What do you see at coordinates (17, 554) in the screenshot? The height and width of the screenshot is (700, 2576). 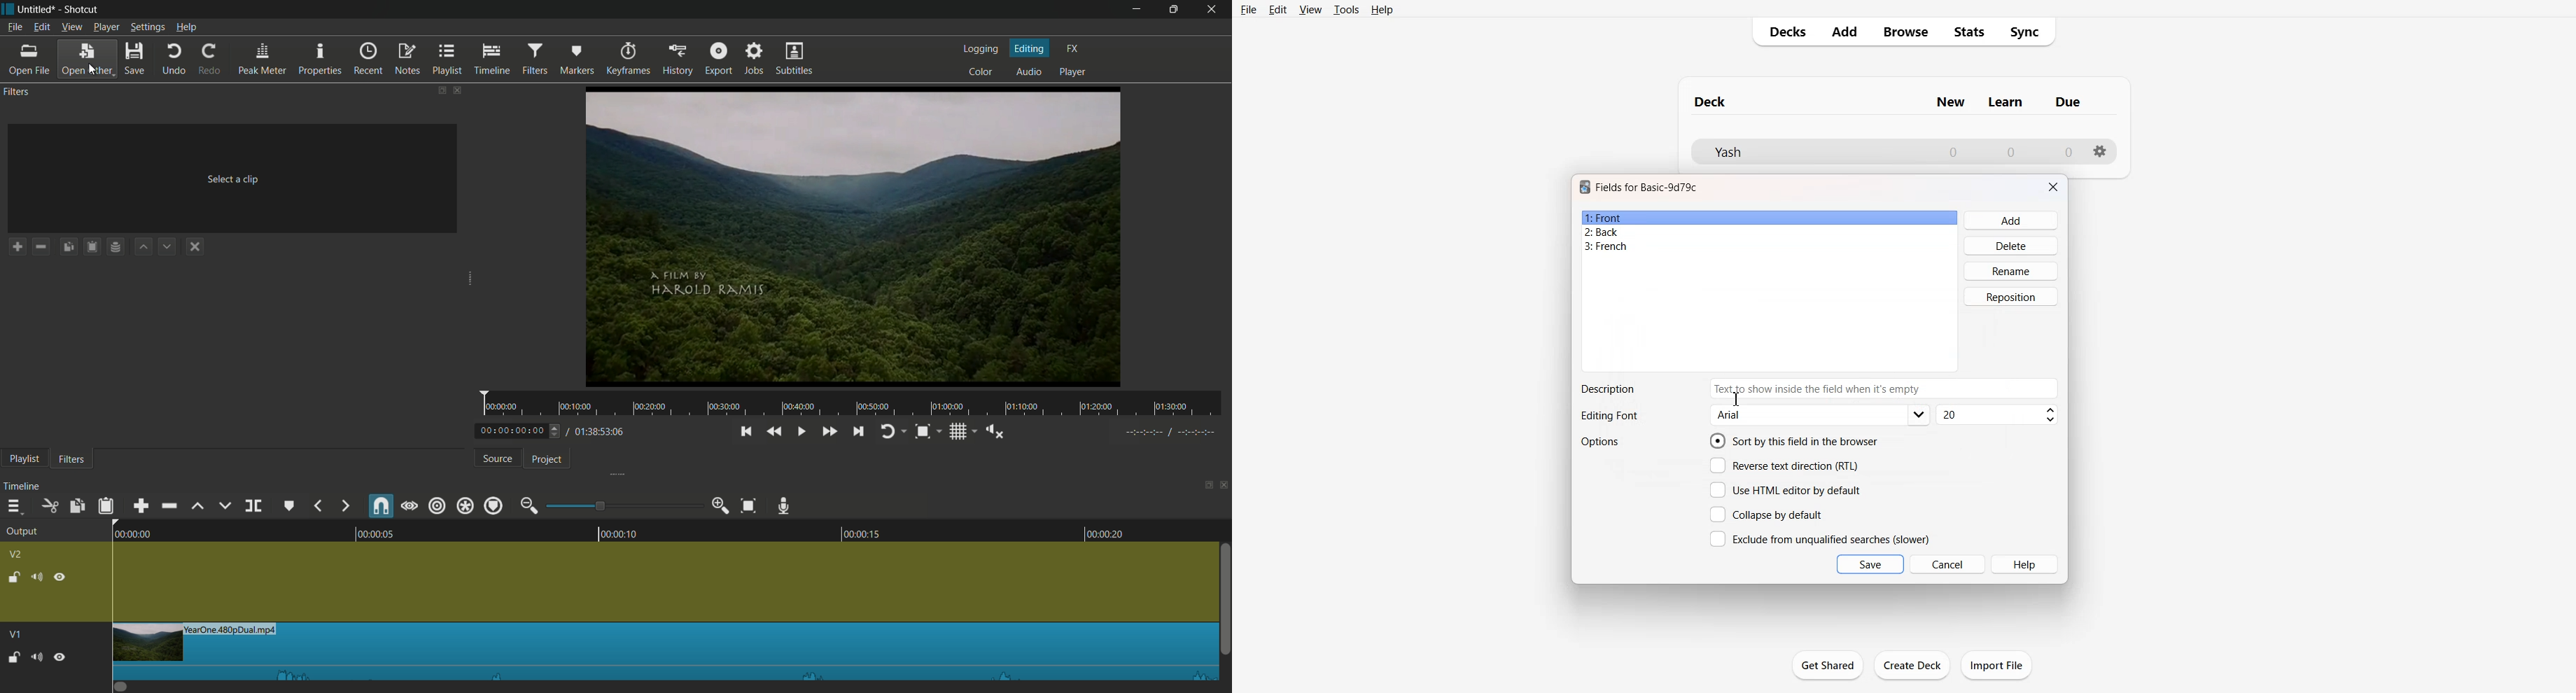 I see `v2` at bounding box center [17, 554].